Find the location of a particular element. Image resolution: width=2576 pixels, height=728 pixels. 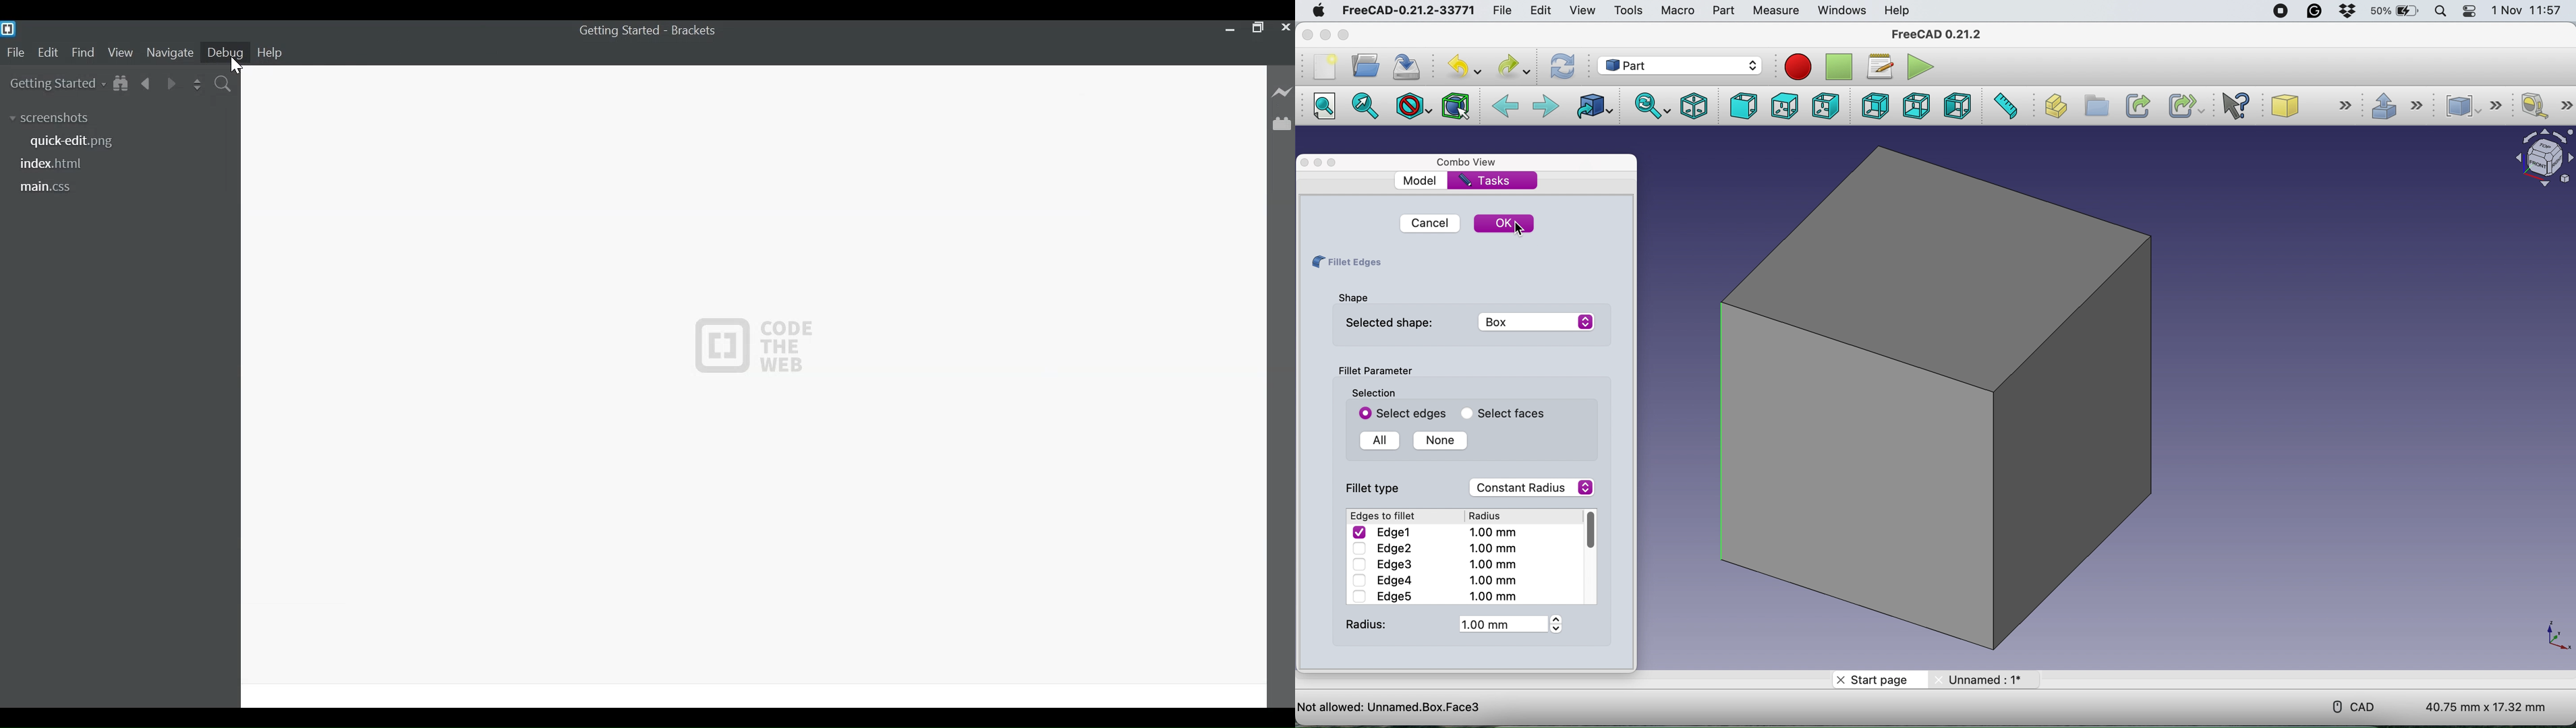

front is located at coordinates (1743, 107).